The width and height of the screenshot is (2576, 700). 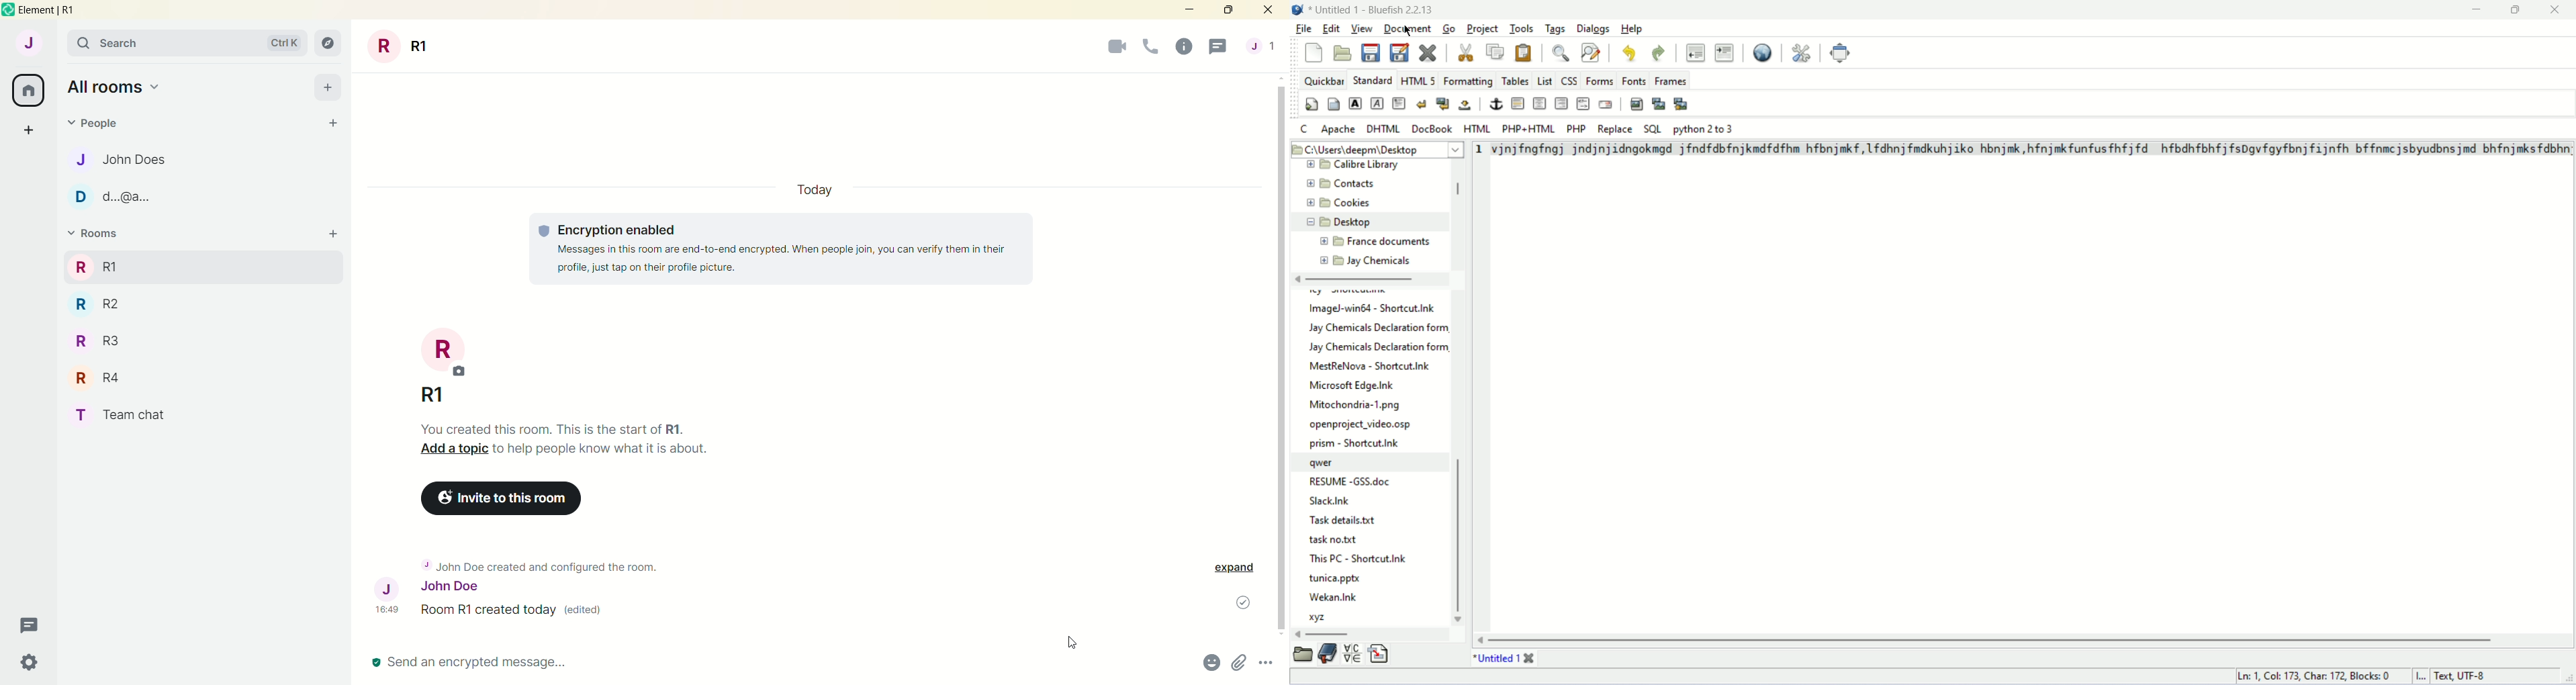 I want to click on attachments, so click(x=1239, y=664).